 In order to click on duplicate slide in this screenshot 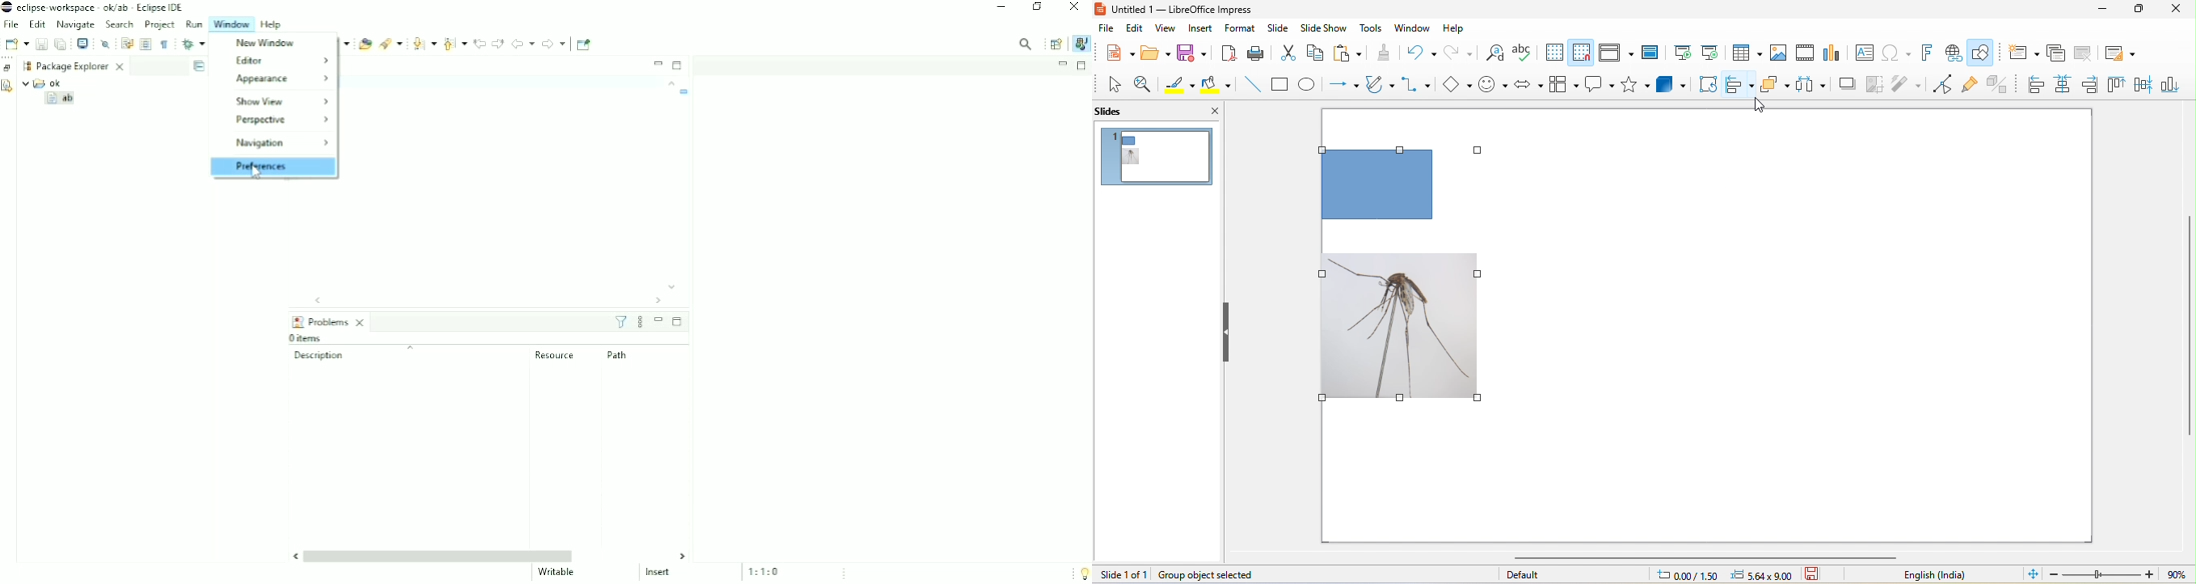, I will do `click(2051, 53)`.